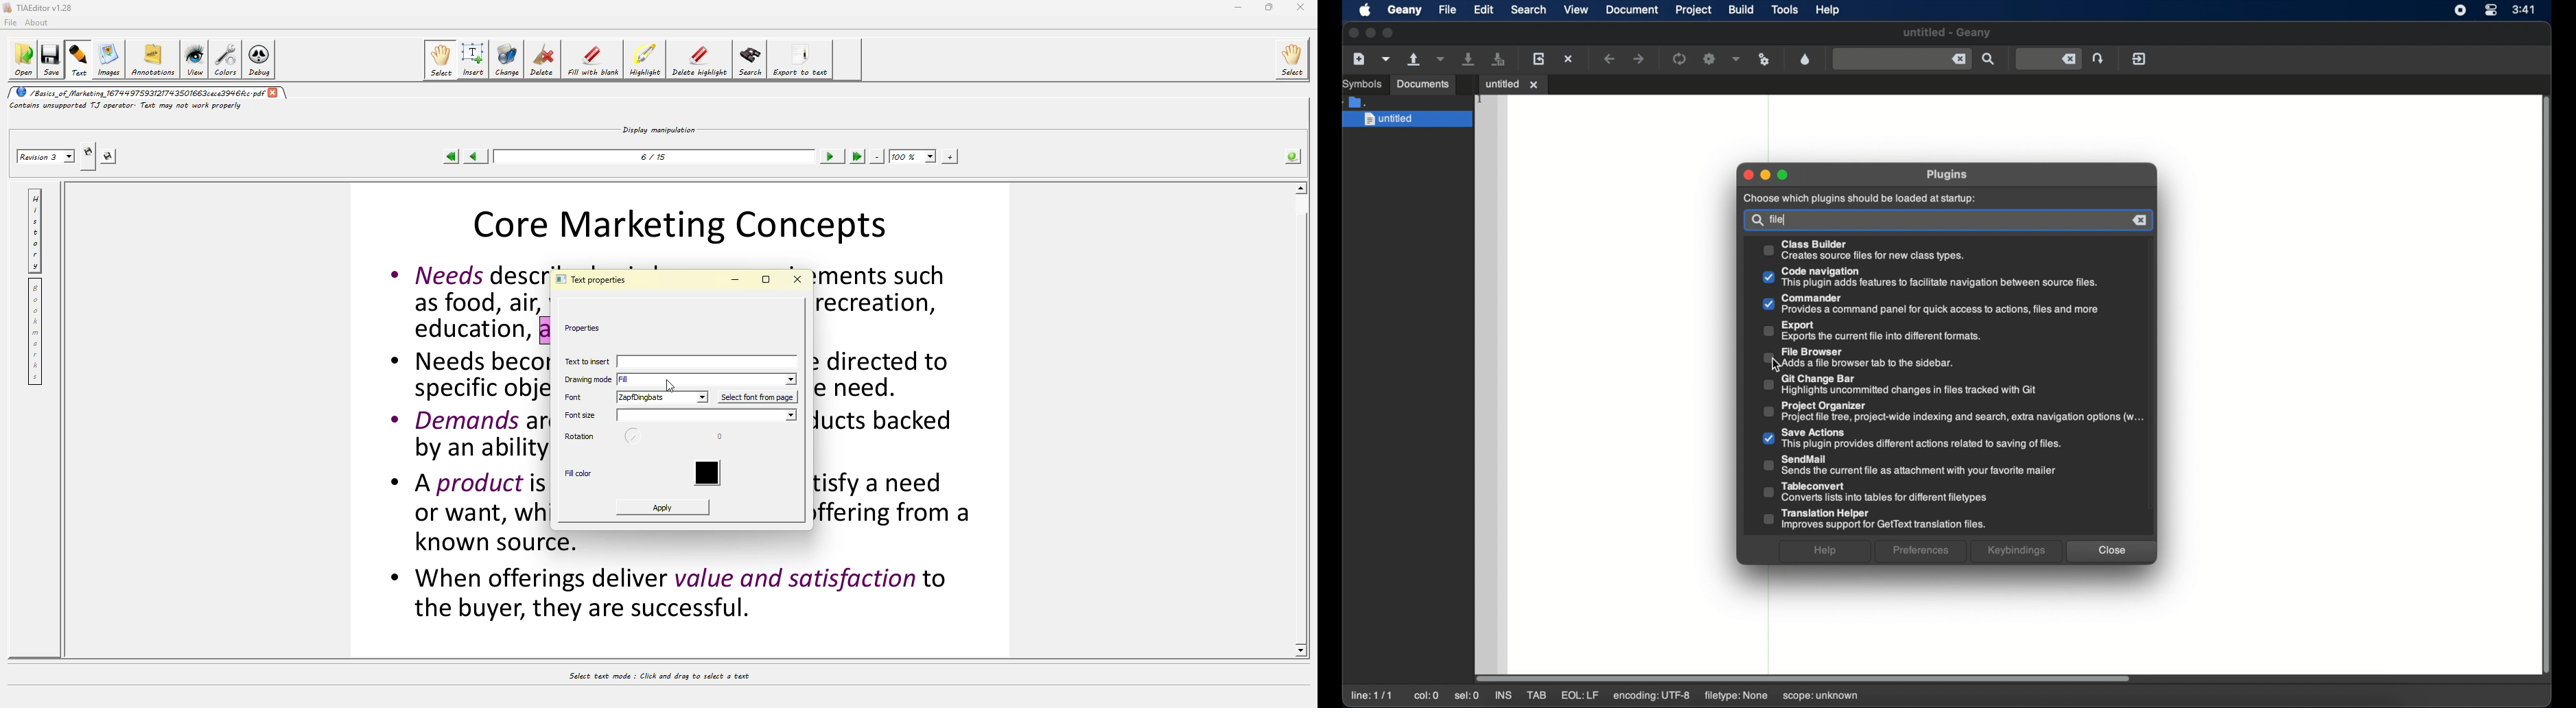 This screenshot has height=728, width=2576. I want to click on maximize, so click(1388, 33).